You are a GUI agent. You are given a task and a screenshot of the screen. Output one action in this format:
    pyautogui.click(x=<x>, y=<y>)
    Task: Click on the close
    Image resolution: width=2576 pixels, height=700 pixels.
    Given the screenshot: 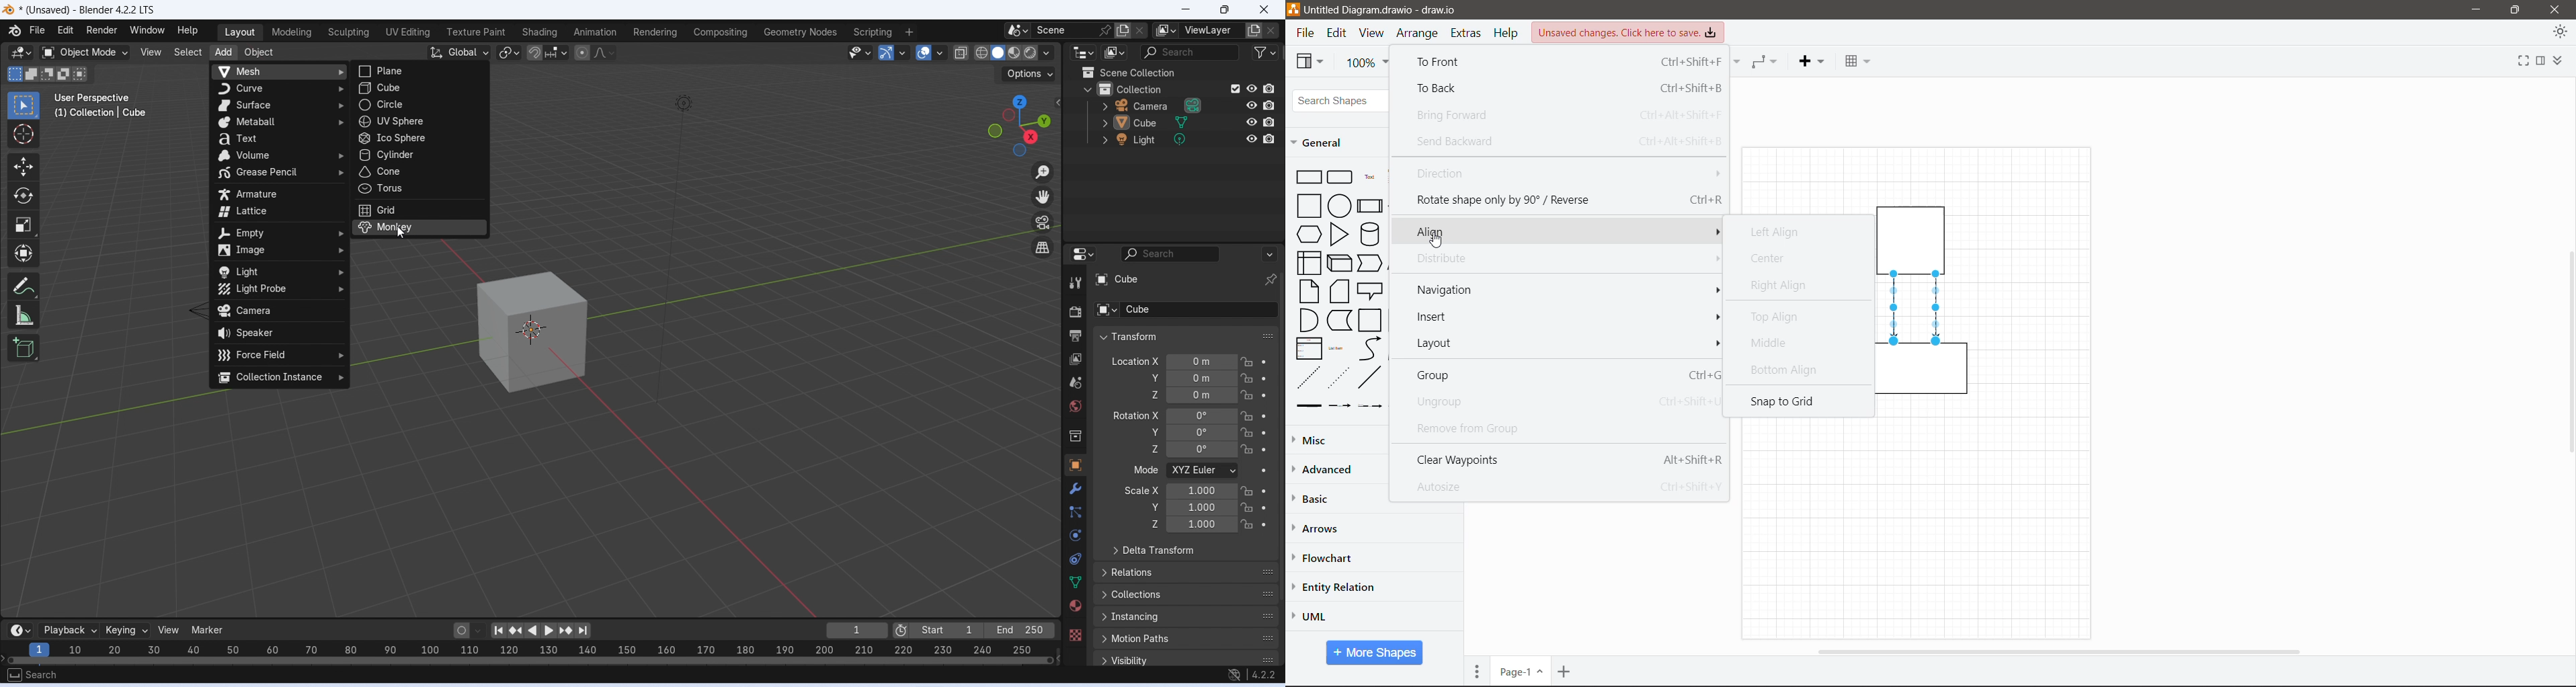 What is the action you would take?
    pyautogui.click(x=2554, y=9)
    